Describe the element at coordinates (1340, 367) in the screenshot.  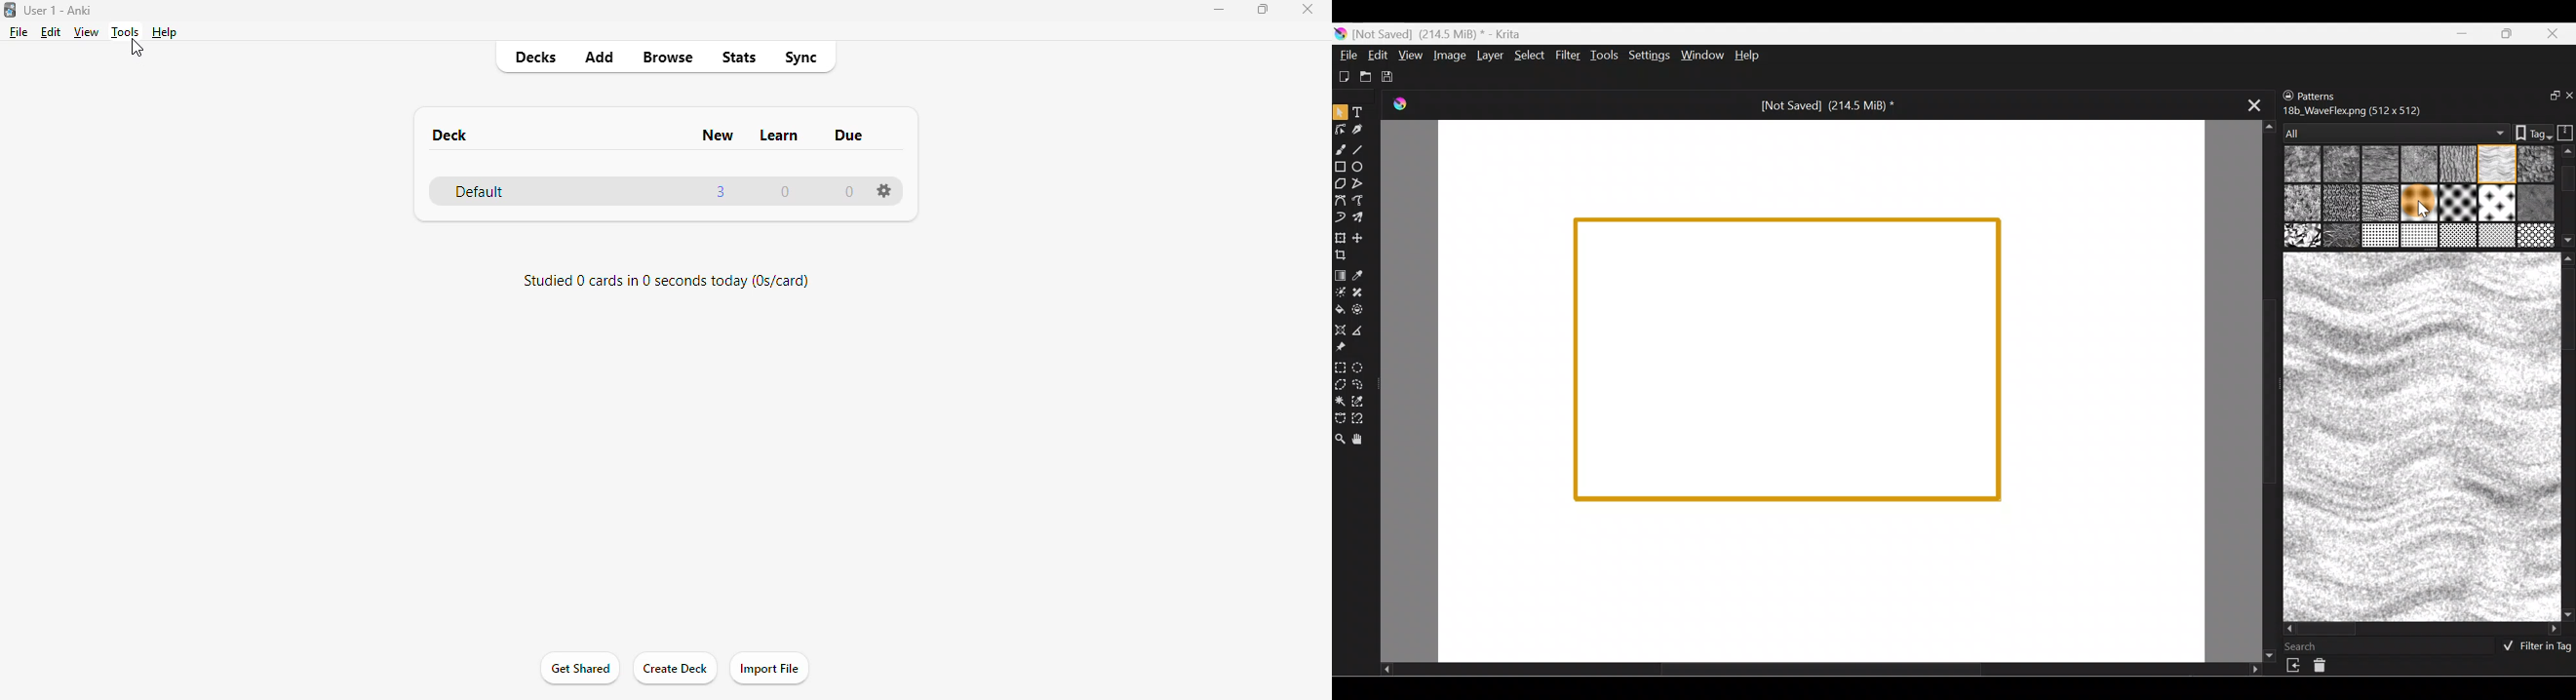
I see `Rectangular selection tool` at that location.